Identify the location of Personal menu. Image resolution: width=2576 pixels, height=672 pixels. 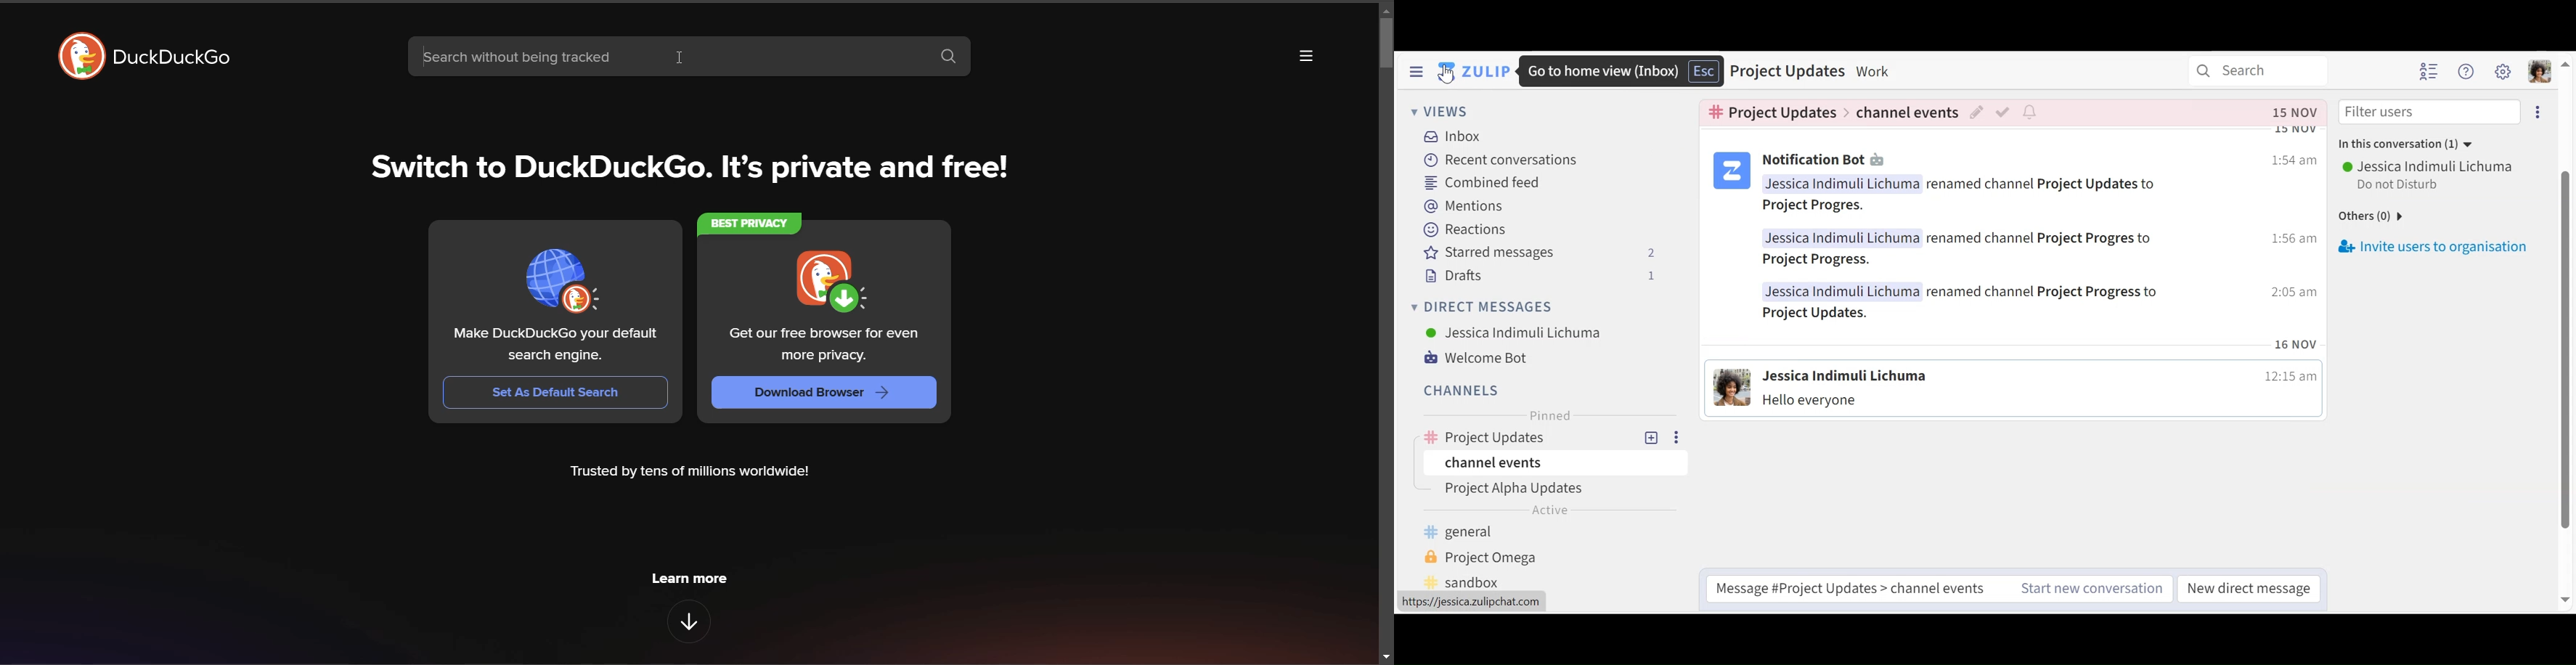
(2540, 71).